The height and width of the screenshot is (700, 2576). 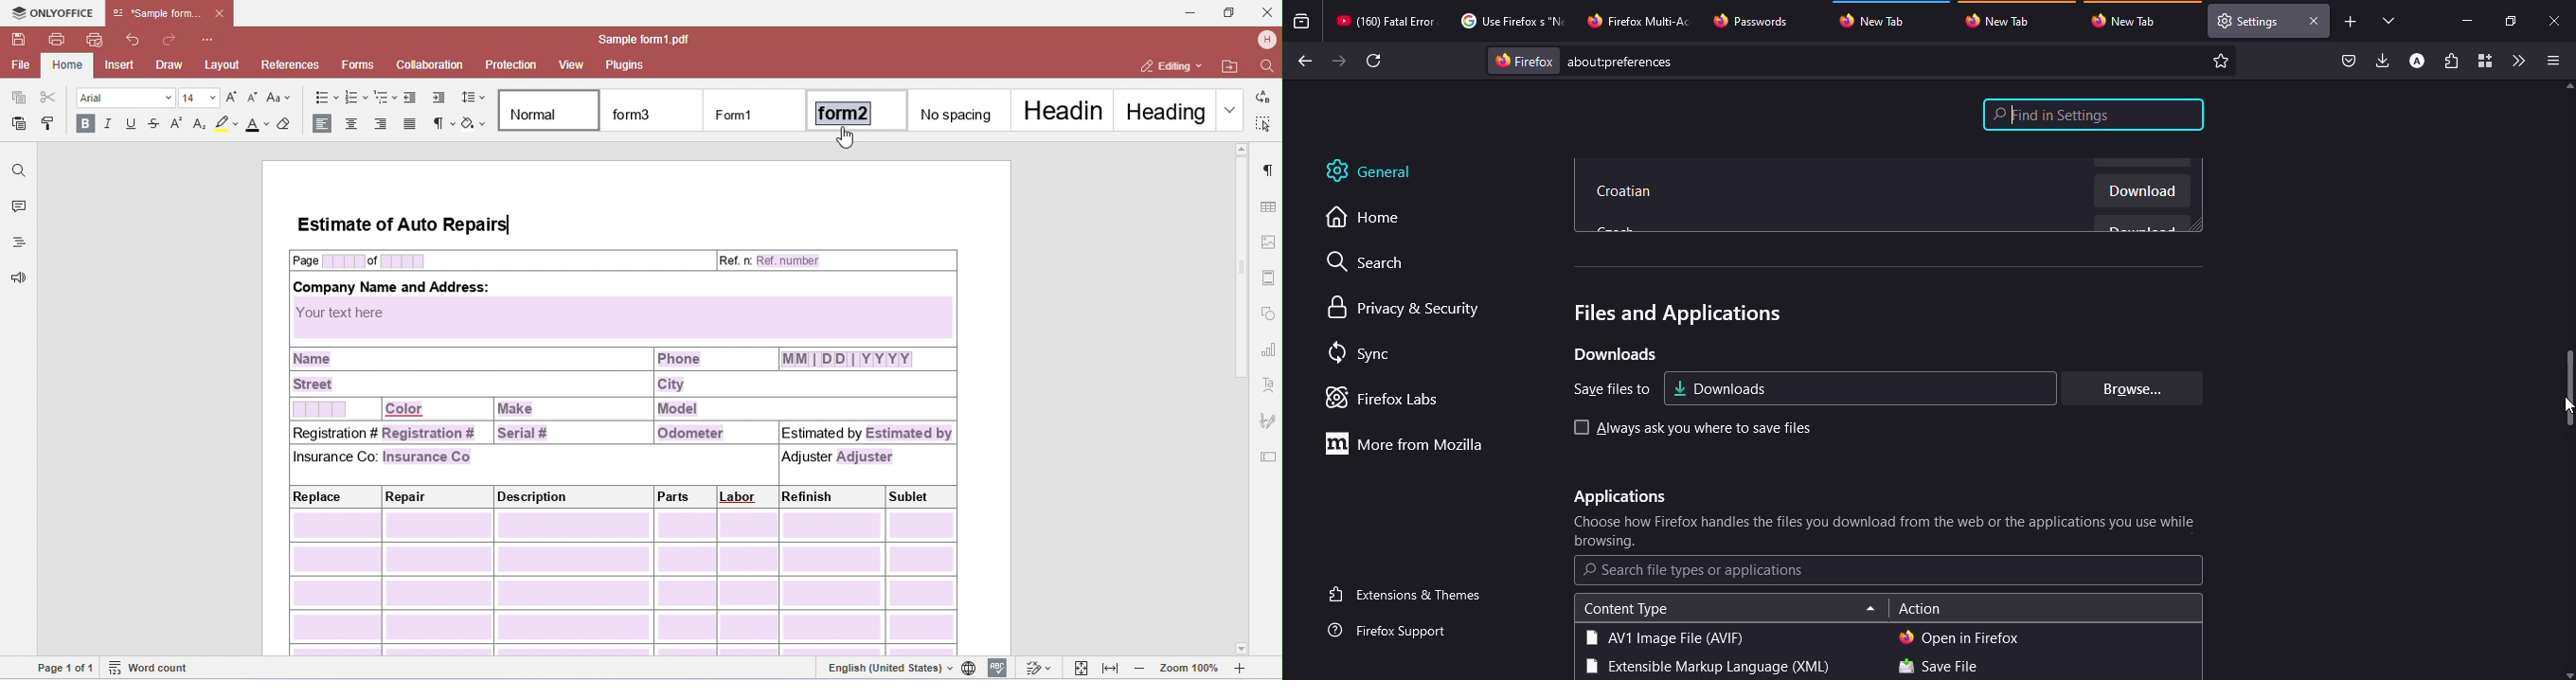 What do you see at coordinates (1339, 61) in the screenshot?
I see `forward` at bounding box center [1339, 61].